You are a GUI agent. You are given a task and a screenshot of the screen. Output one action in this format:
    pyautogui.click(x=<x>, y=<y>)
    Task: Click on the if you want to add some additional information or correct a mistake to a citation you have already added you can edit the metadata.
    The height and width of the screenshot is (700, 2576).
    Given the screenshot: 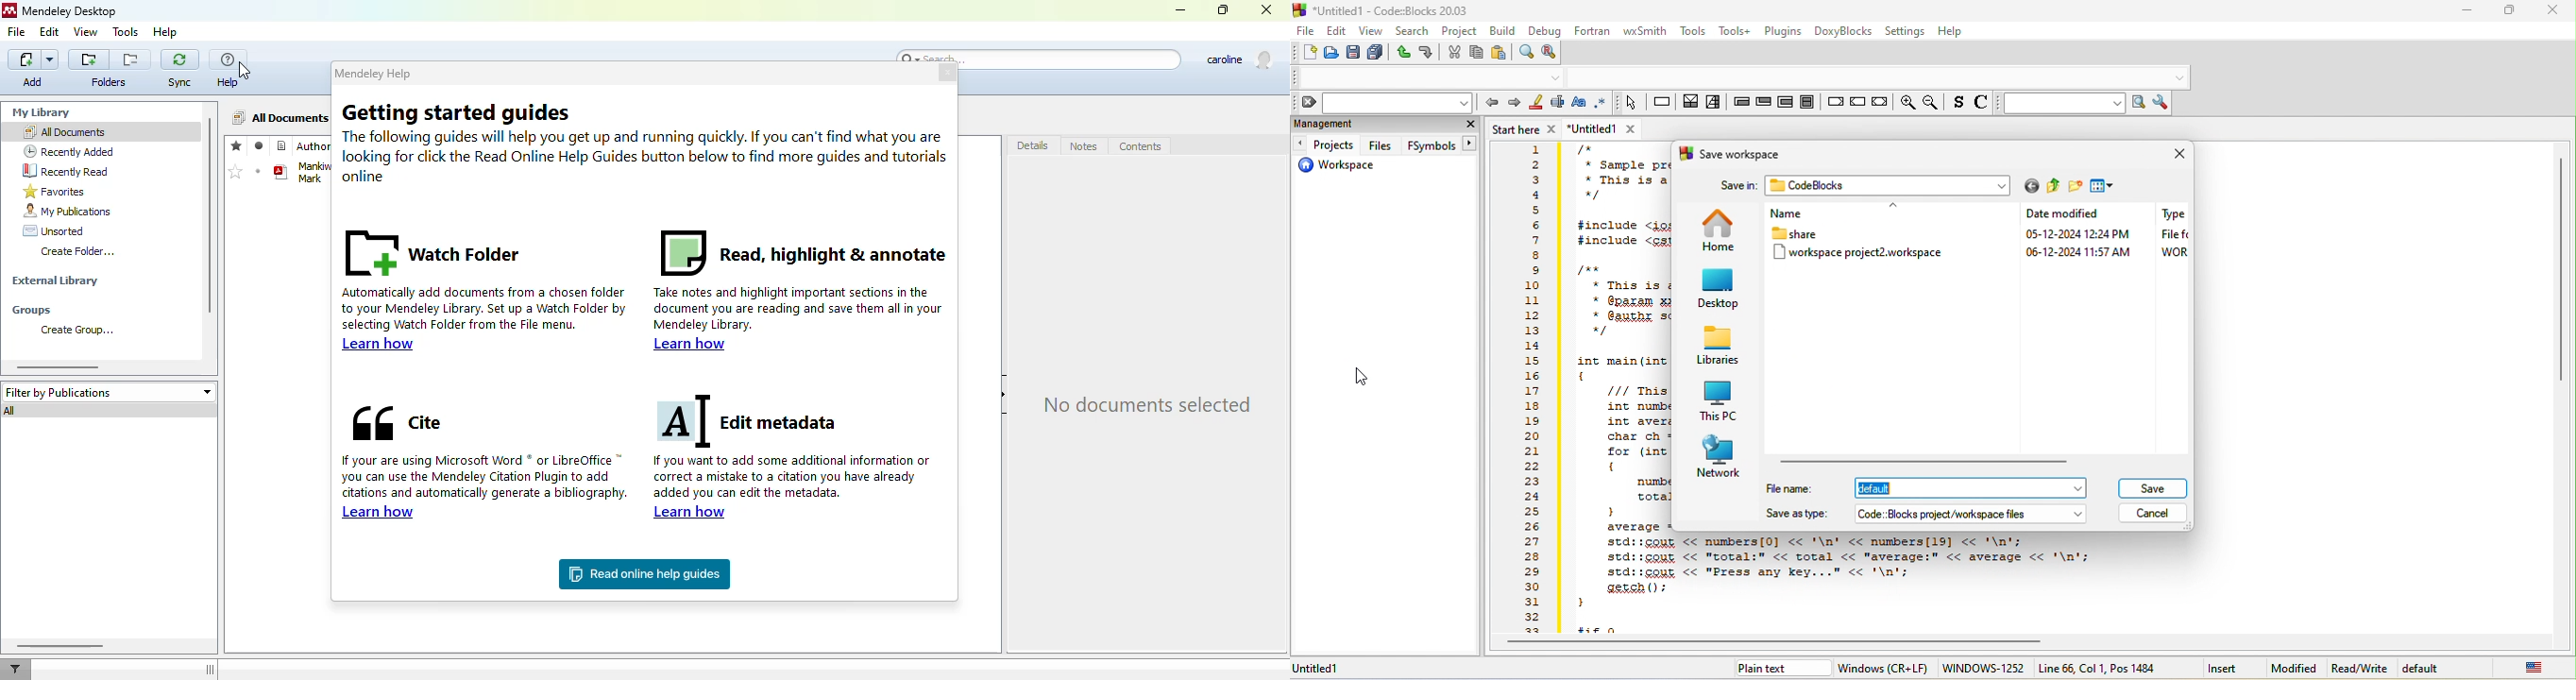 What is the action you would take?
    pyautogui.click(x=791, y=477)
    